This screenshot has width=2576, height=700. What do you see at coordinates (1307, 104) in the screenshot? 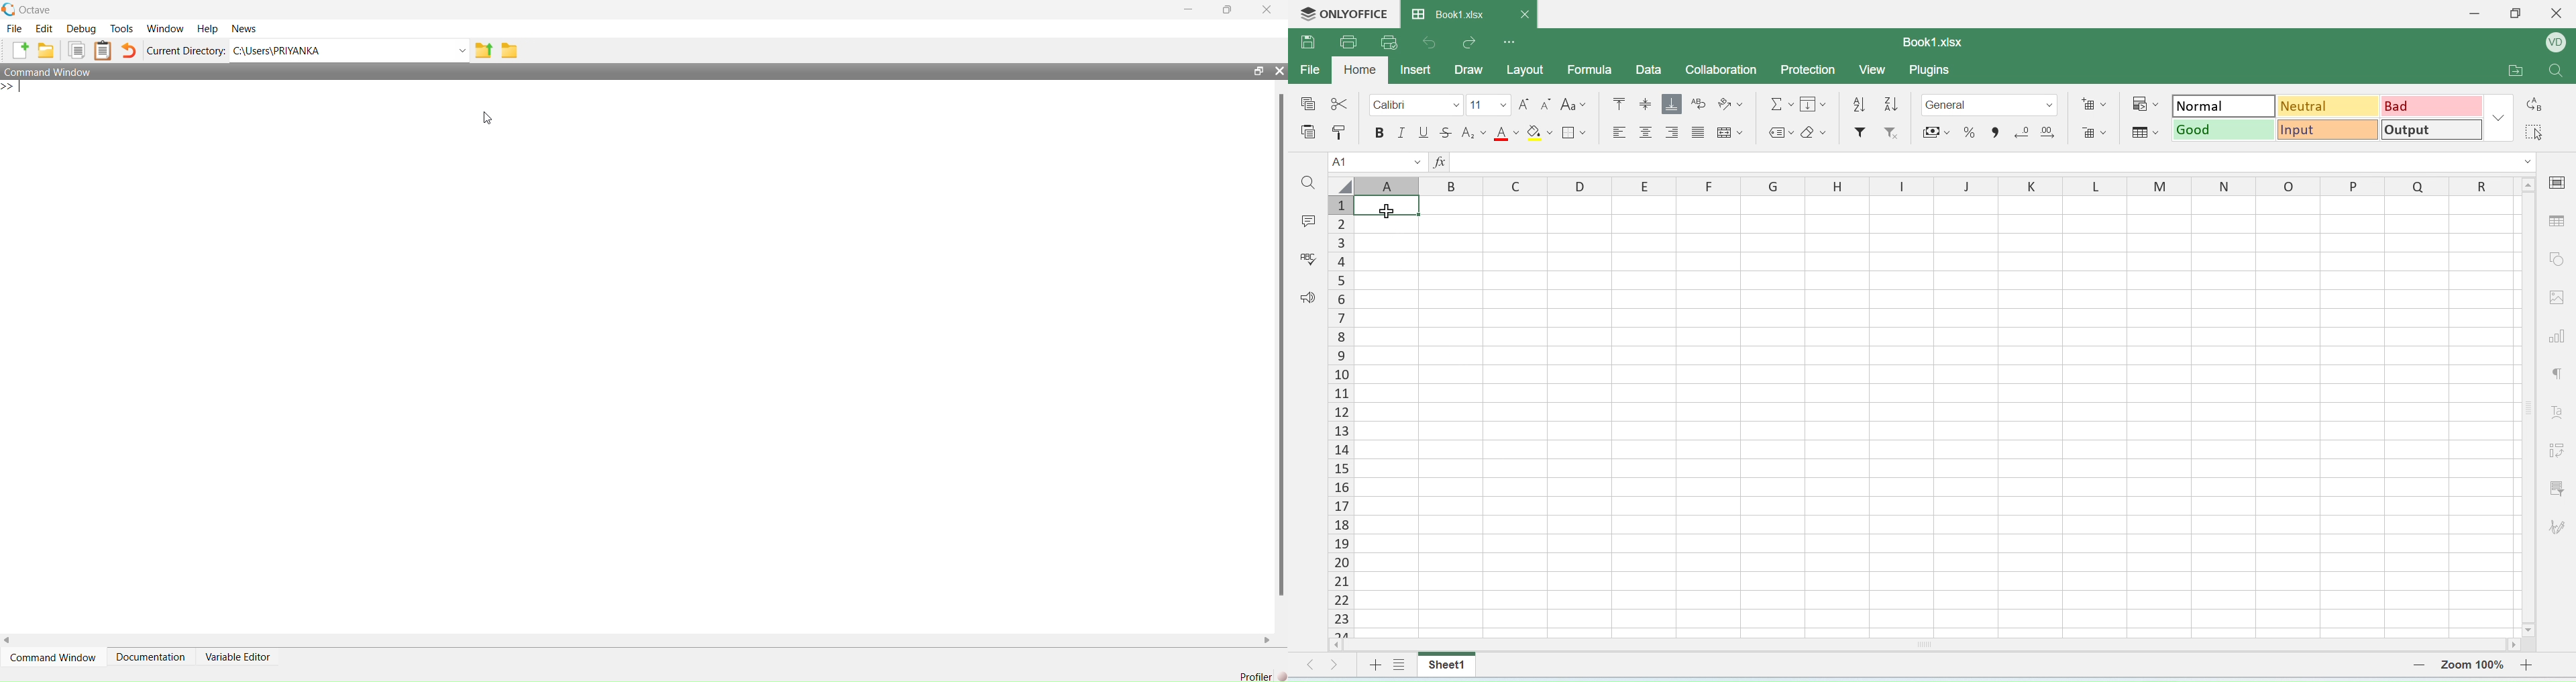
I see `special` at bounding box center [1307, 104].